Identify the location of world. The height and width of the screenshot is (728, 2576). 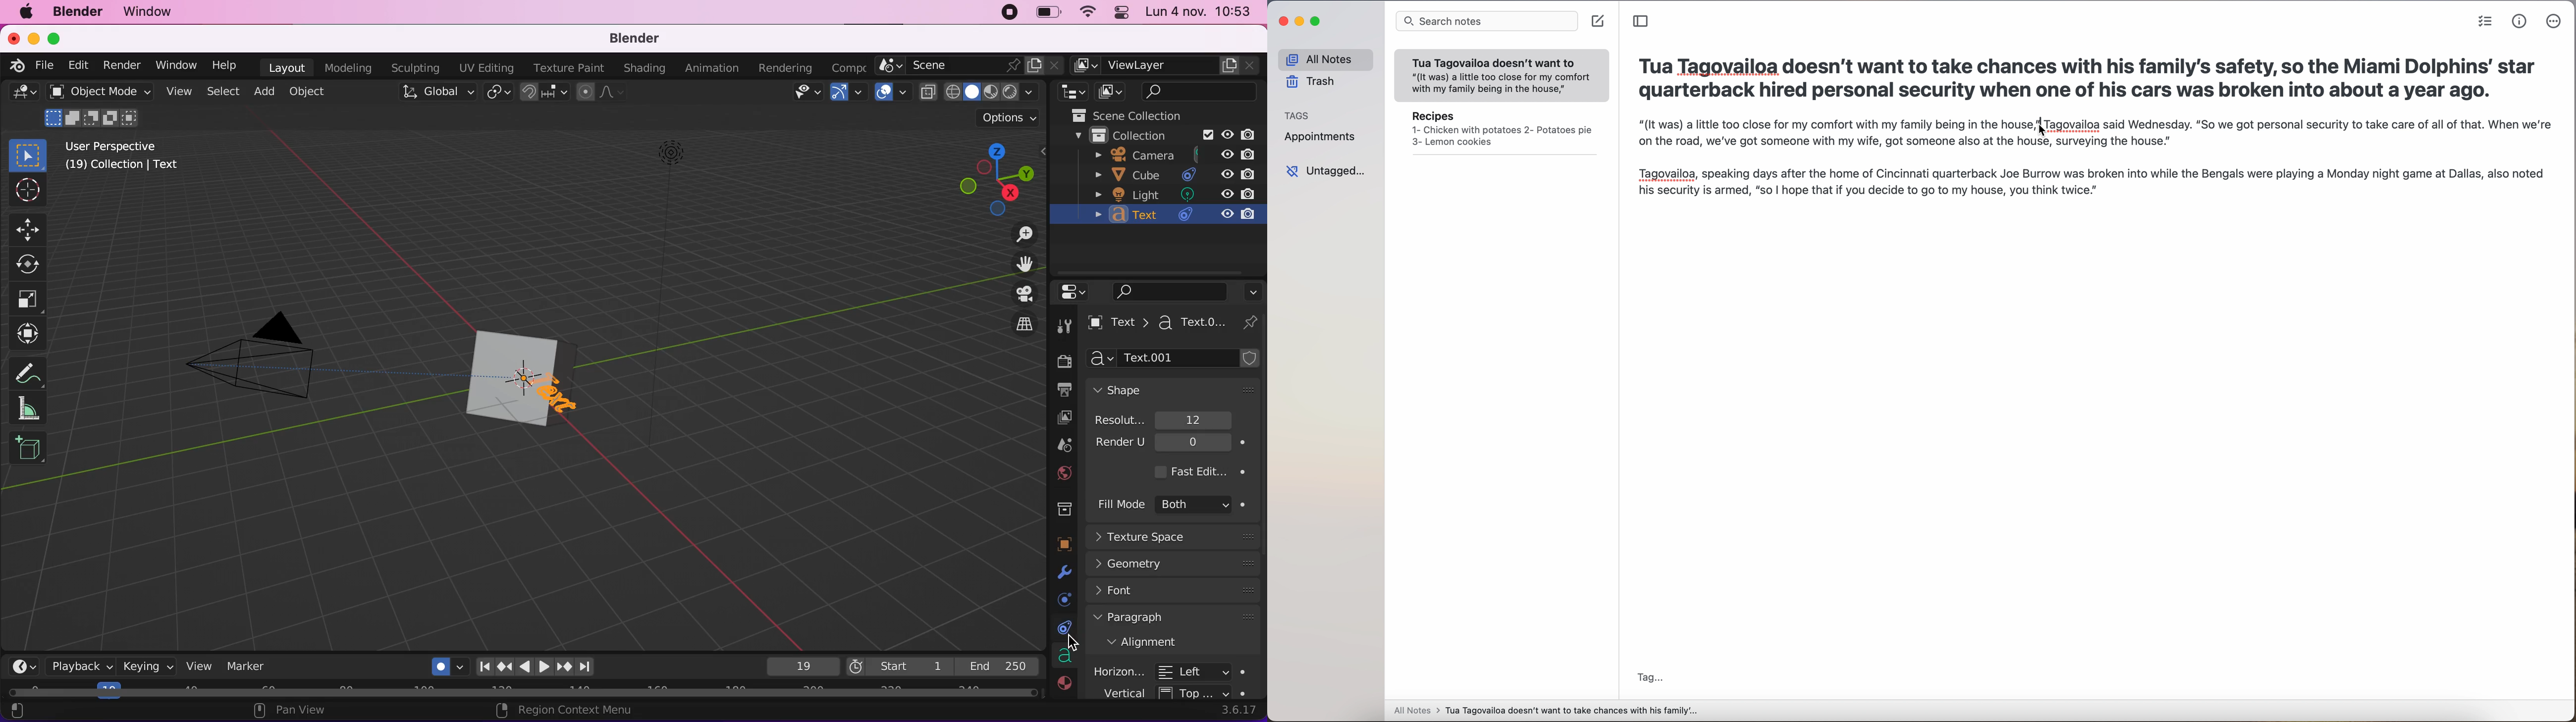
(1065, 472).